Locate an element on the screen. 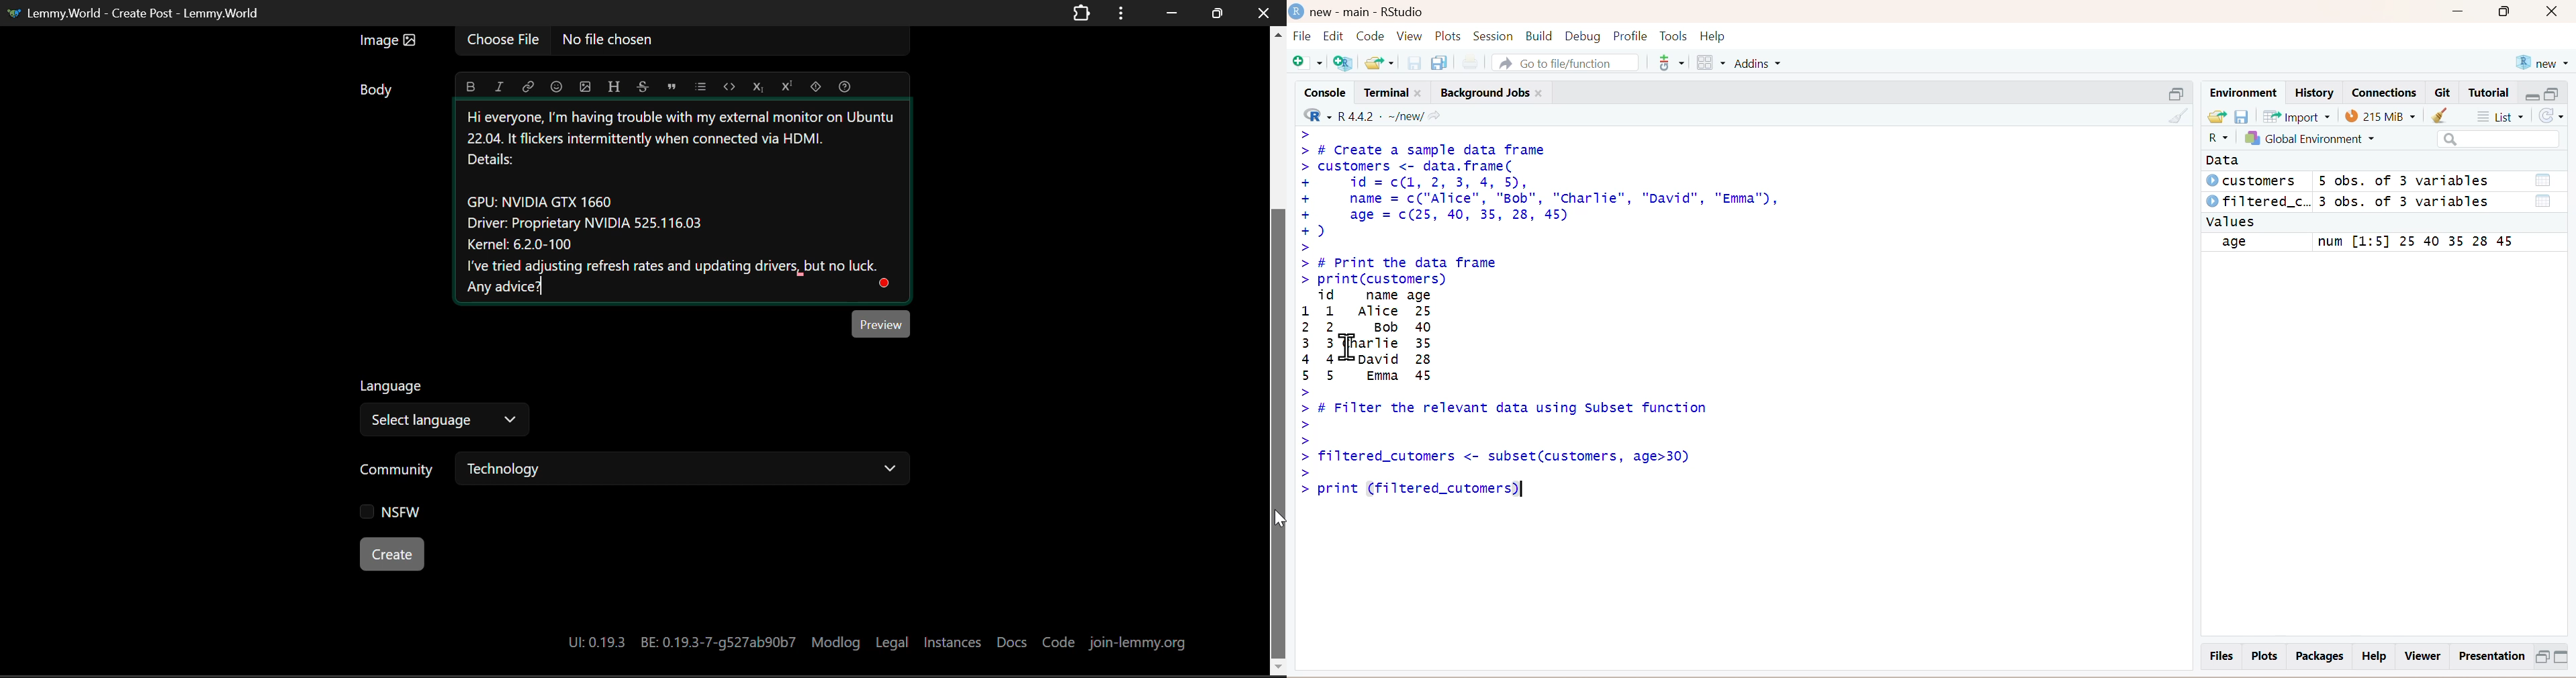 The width and height of the screenshot is (2576, 700). List is located at coordinates (2504, 116).